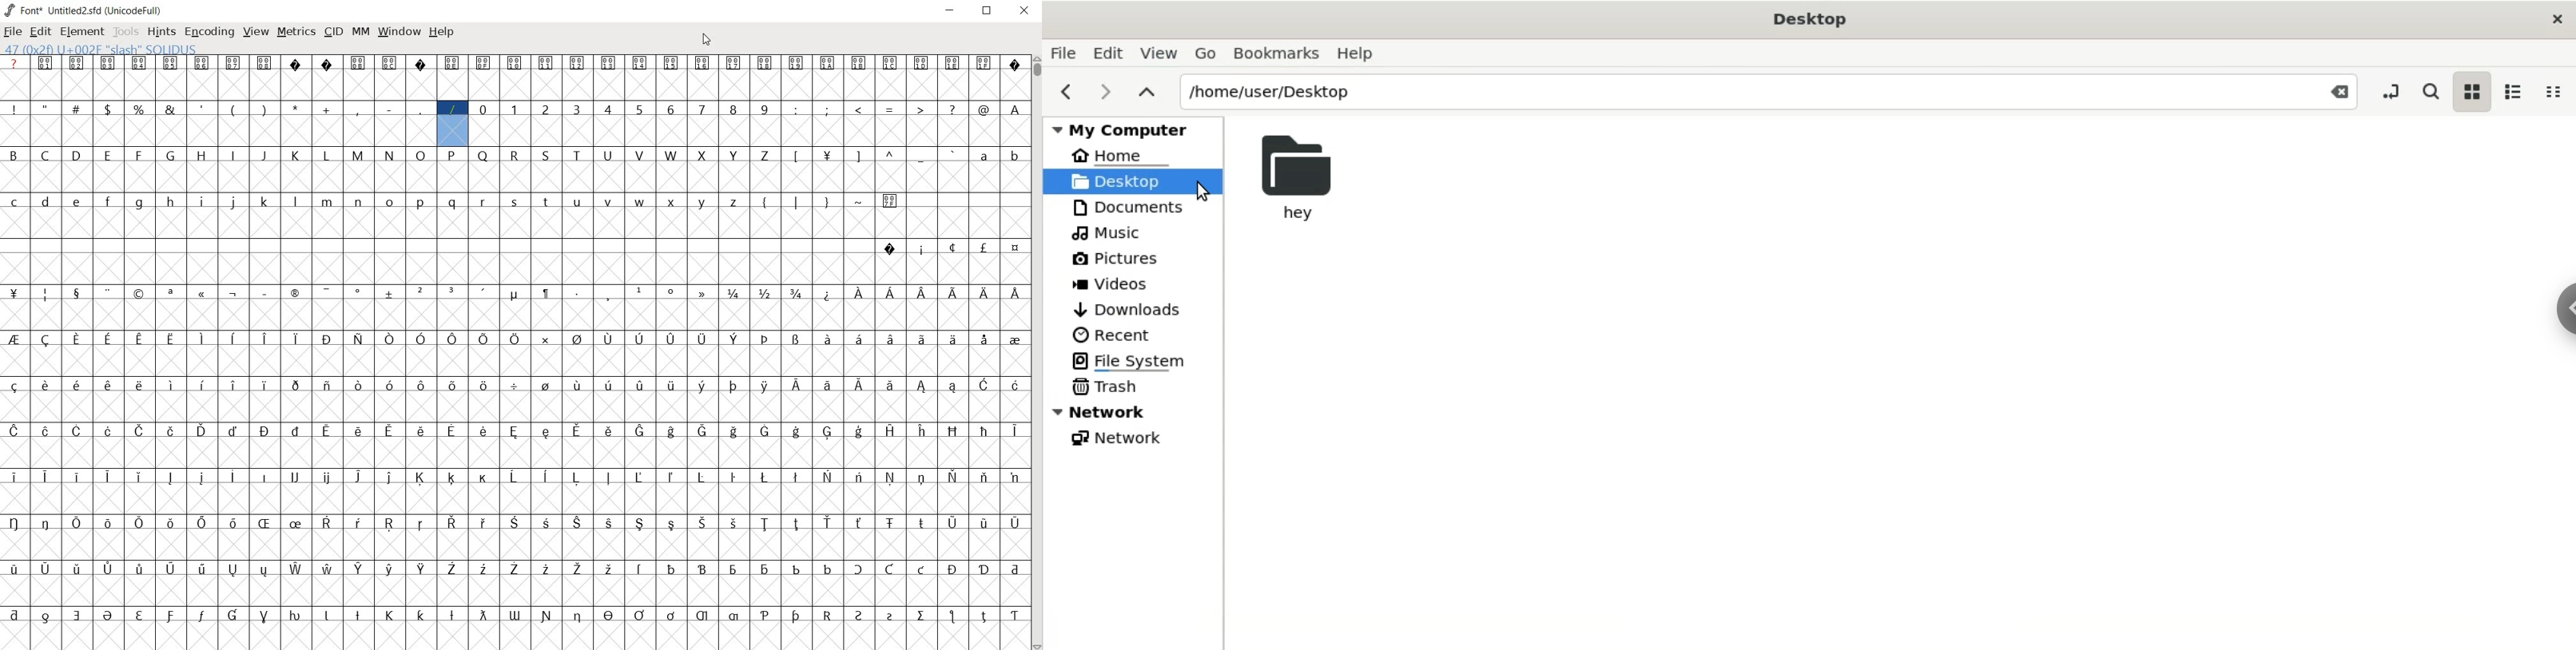 Image resolution: width=2576 pixels, height=672 pixels. What do you see at coordinates (334, 32) in the screenshot?
I see `CID` at bounding box center [334, 32].